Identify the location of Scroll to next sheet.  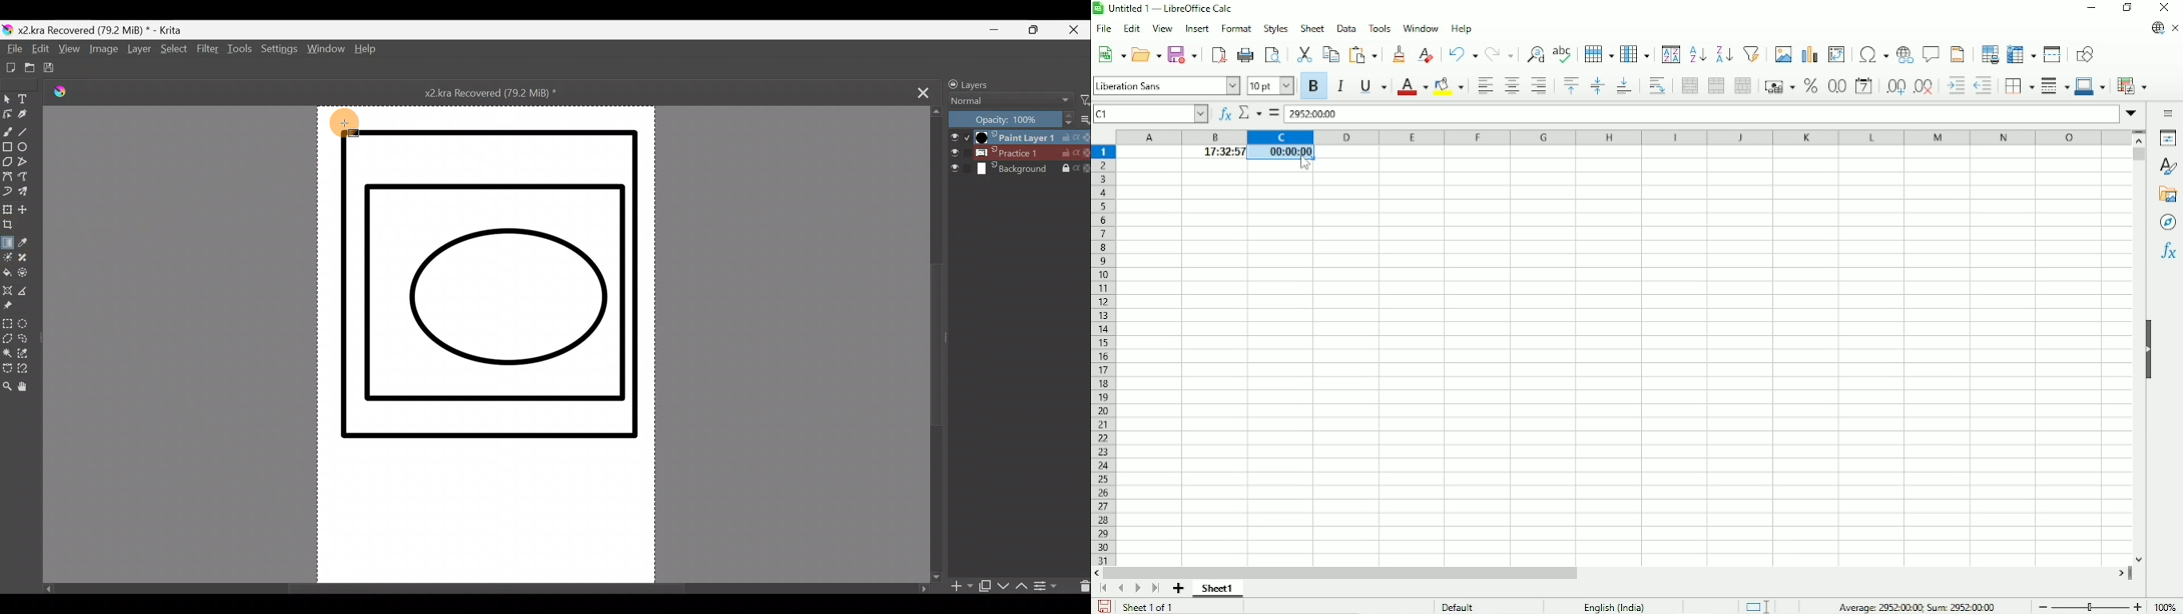
(1138, 589).